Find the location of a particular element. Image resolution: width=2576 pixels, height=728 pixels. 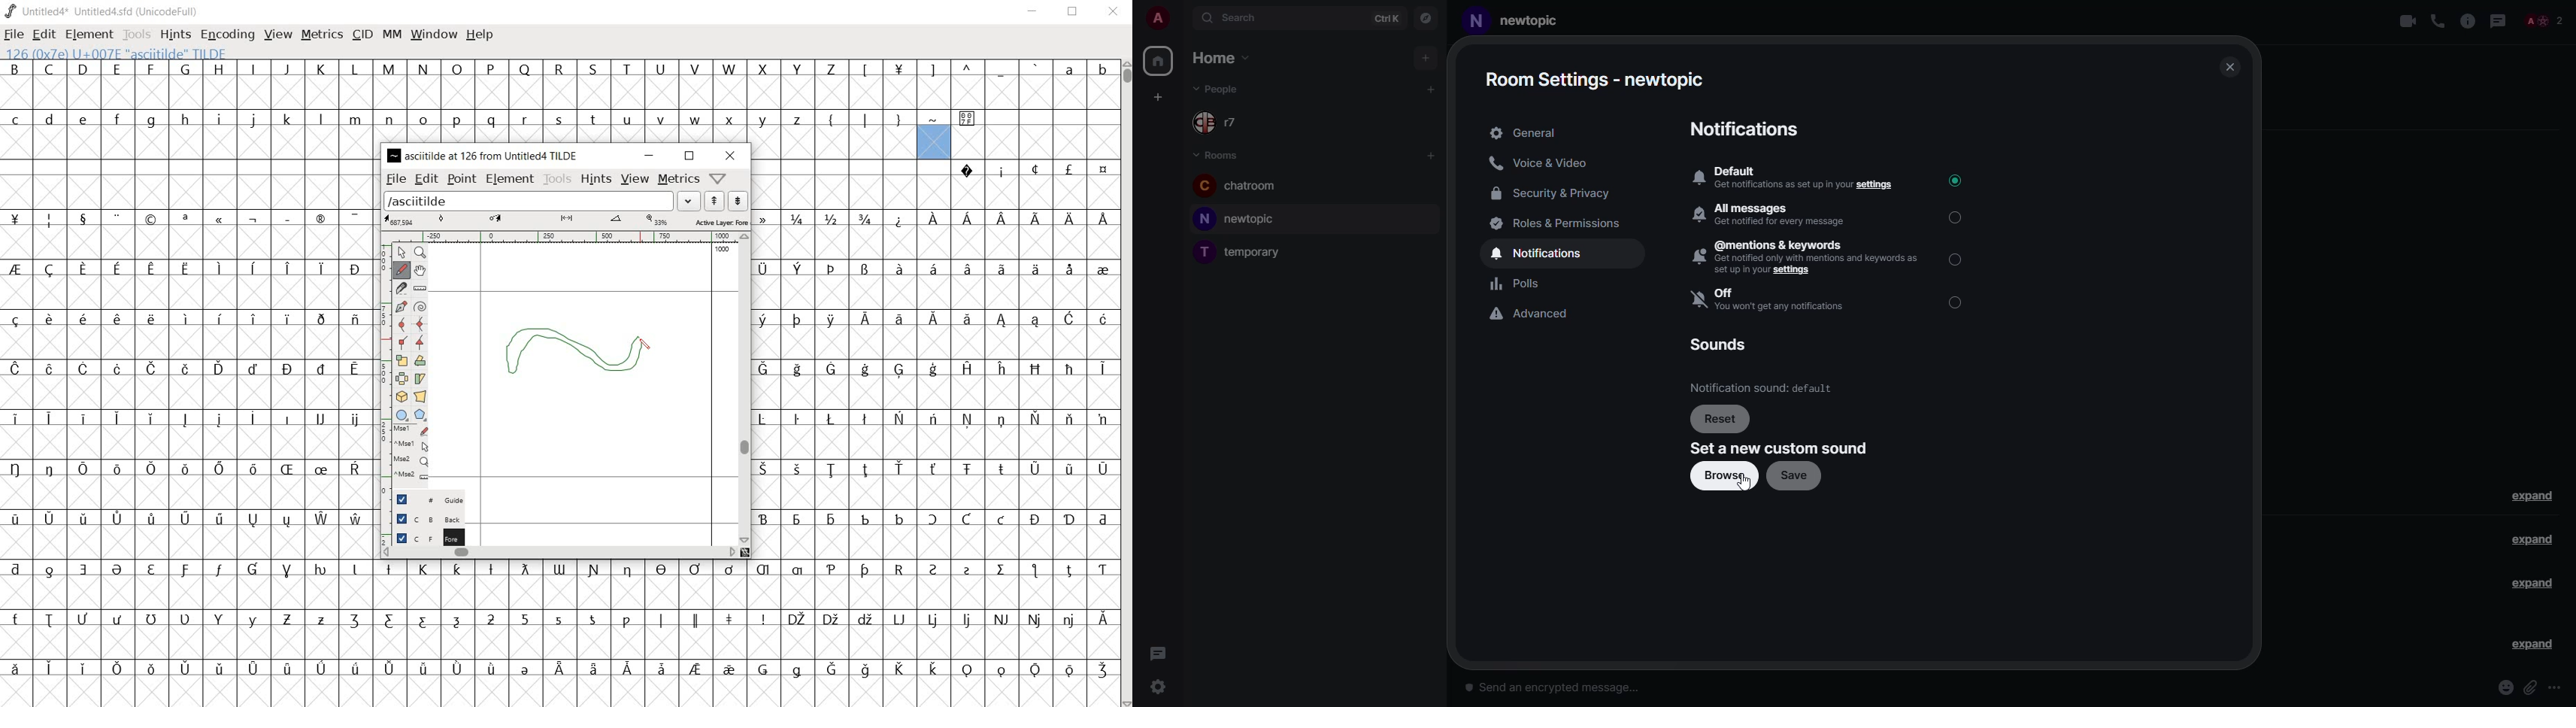

METRICS is located at coordinates (321, 34).